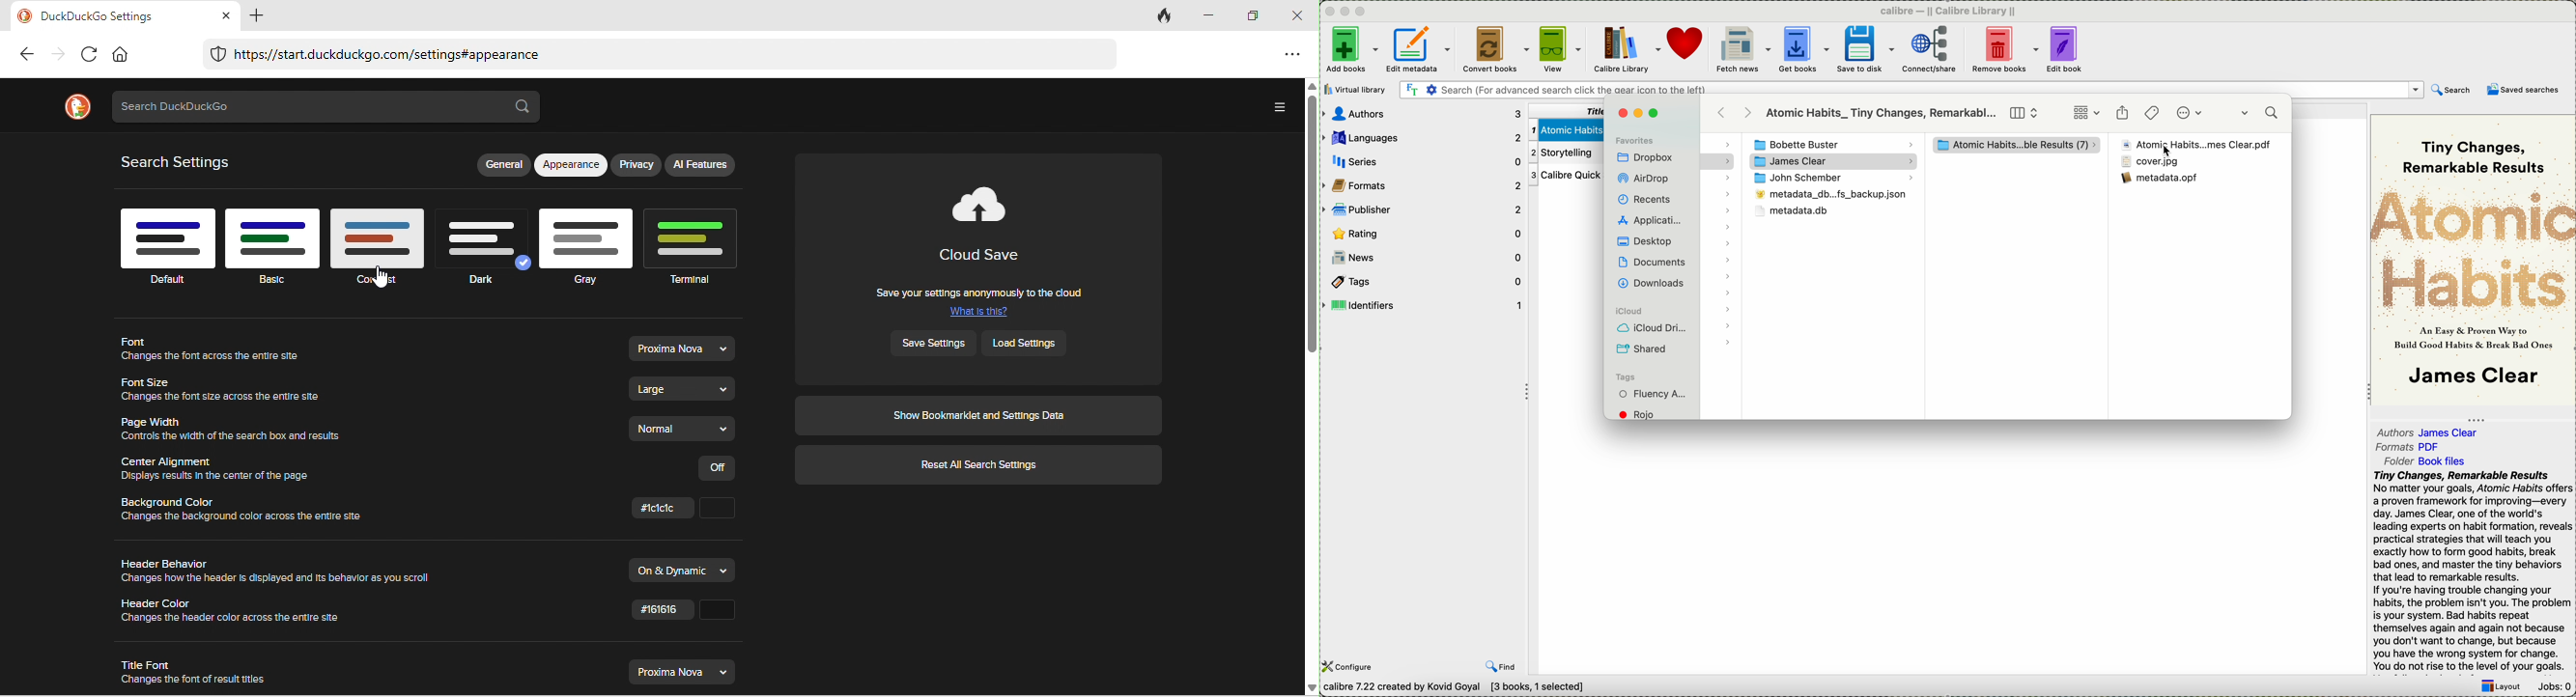  Describe the element at coordinates (1736, 112) in the screenshot. I see `navigate arrows` at that location.